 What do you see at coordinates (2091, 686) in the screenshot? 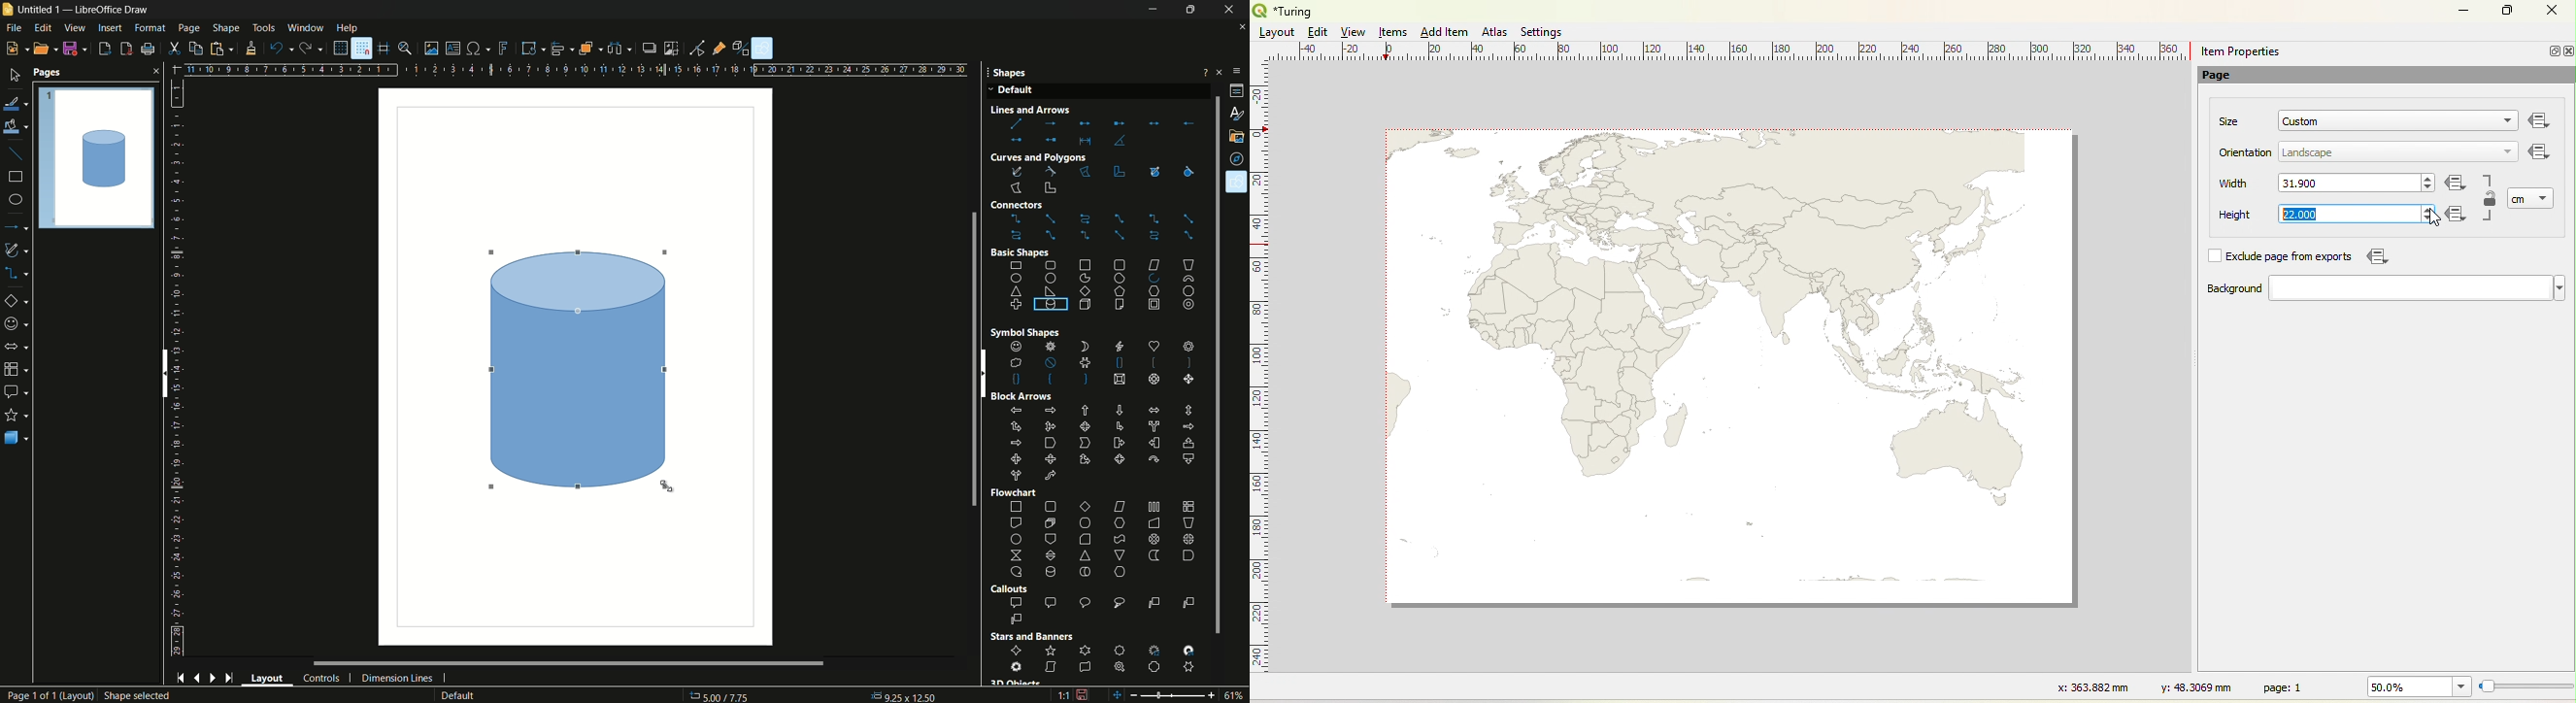
I see `x: 363.882 mm` at bounding box center [2091, 686].